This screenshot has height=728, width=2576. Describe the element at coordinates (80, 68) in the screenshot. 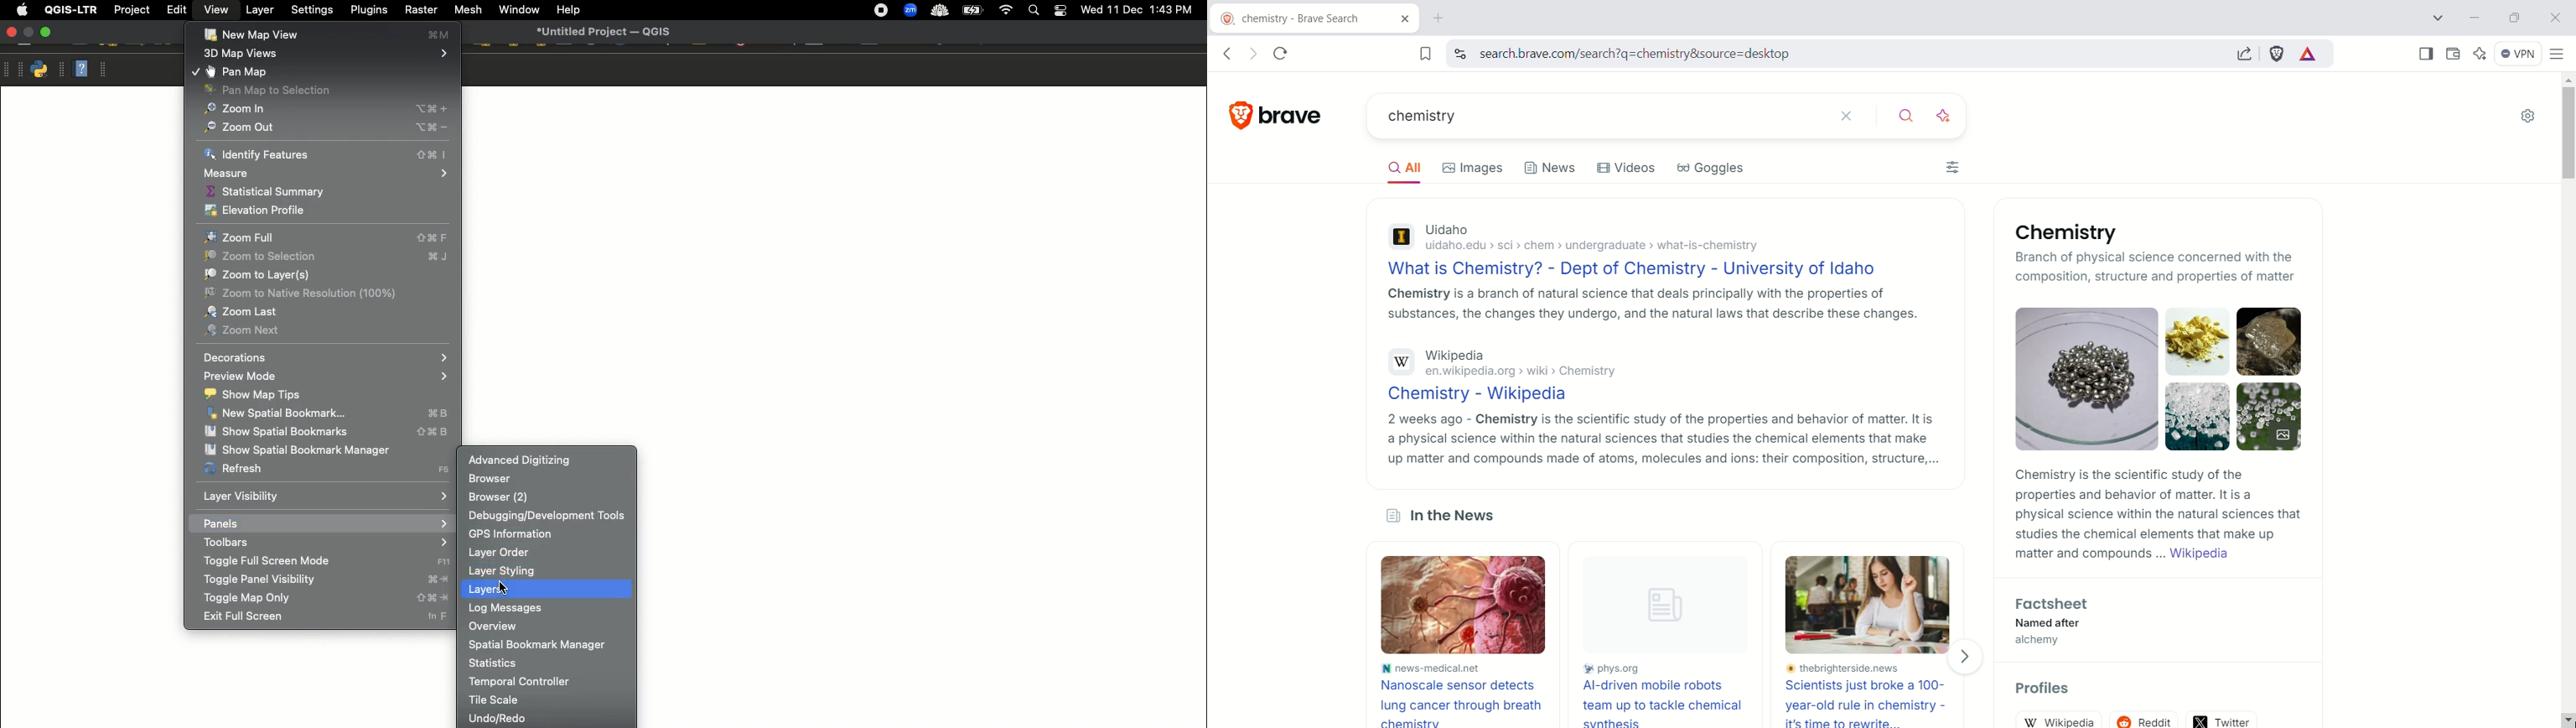

I see `Help` at that location.